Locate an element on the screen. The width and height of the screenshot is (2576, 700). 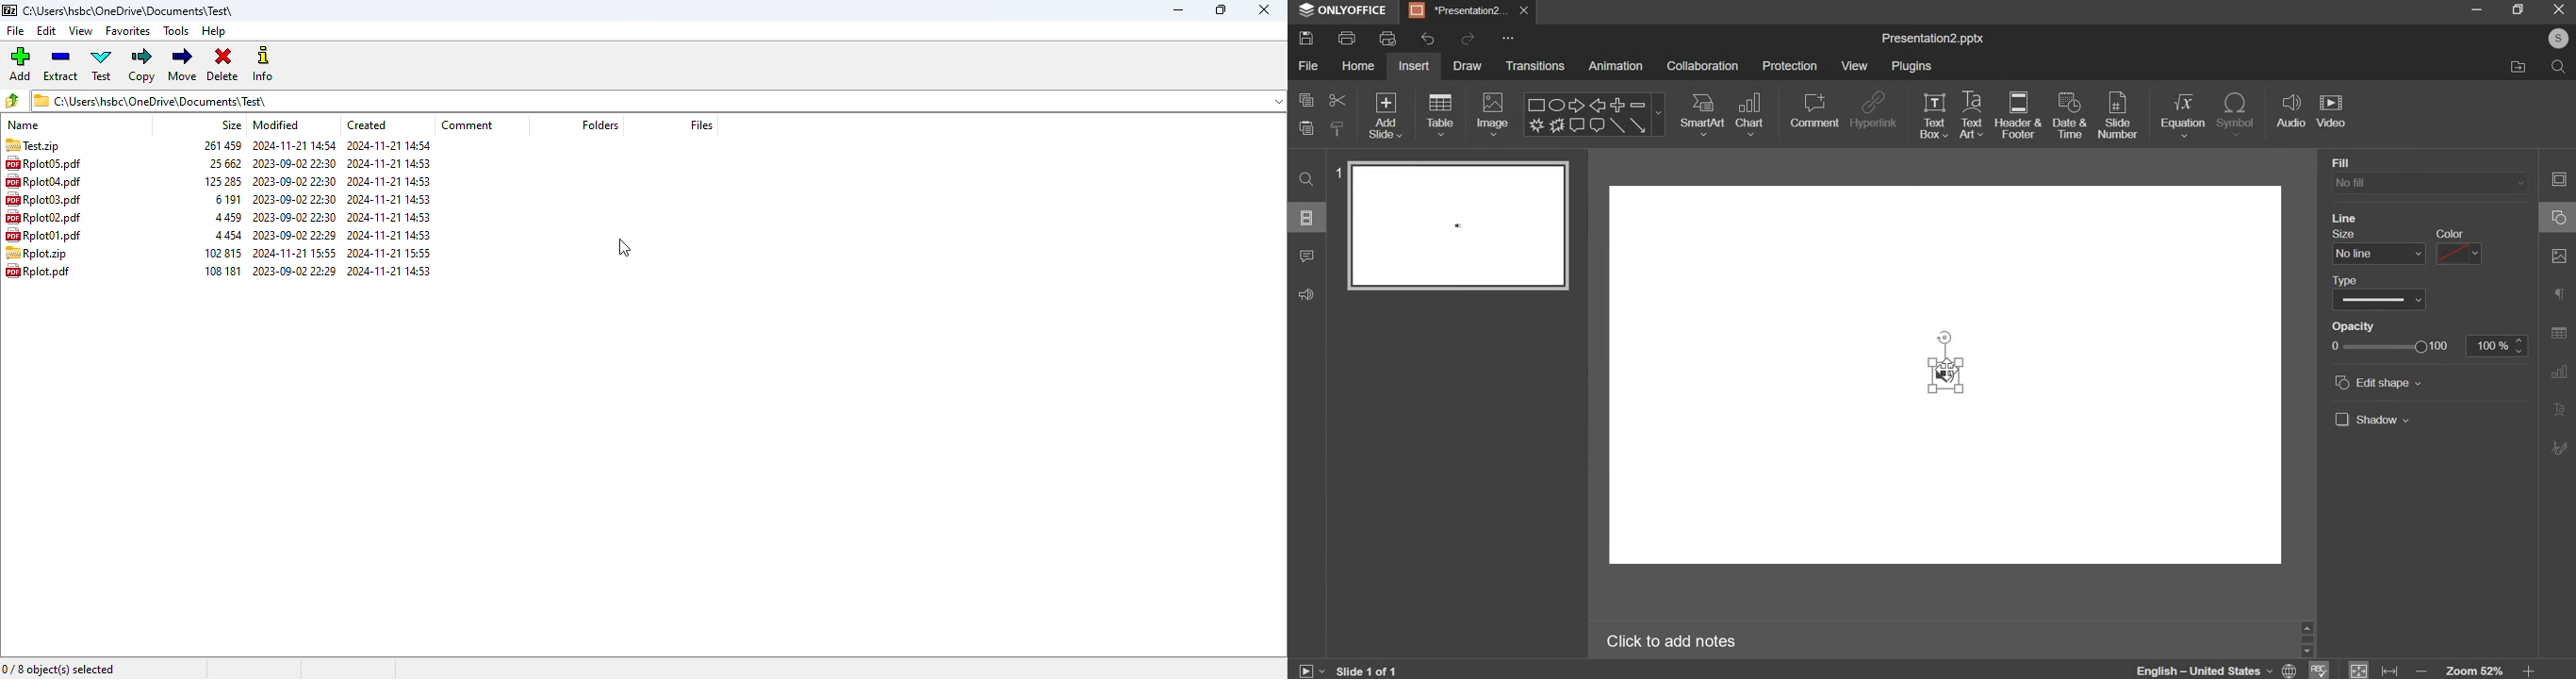
add slide is located at coordinates (1386, 117).